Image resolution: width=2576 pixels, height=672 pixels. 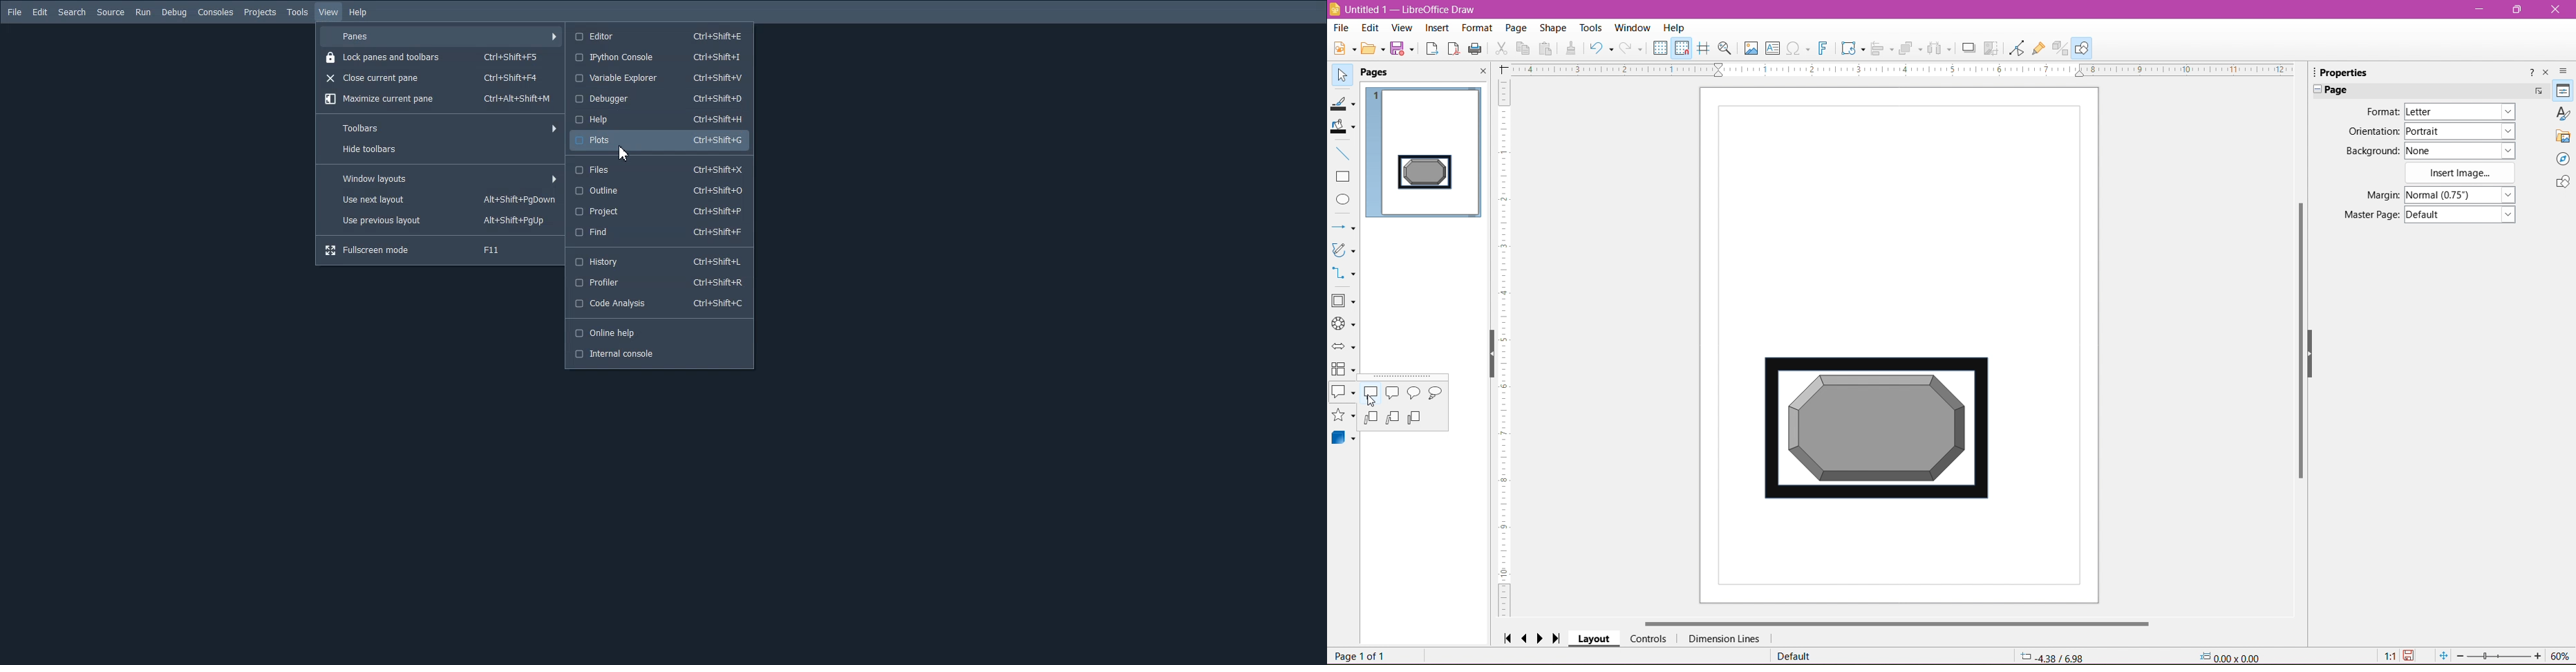 What do you see at coordinates (440, 178) in the screenshot?
I see `Window layout` at bounding box center [440, 178].